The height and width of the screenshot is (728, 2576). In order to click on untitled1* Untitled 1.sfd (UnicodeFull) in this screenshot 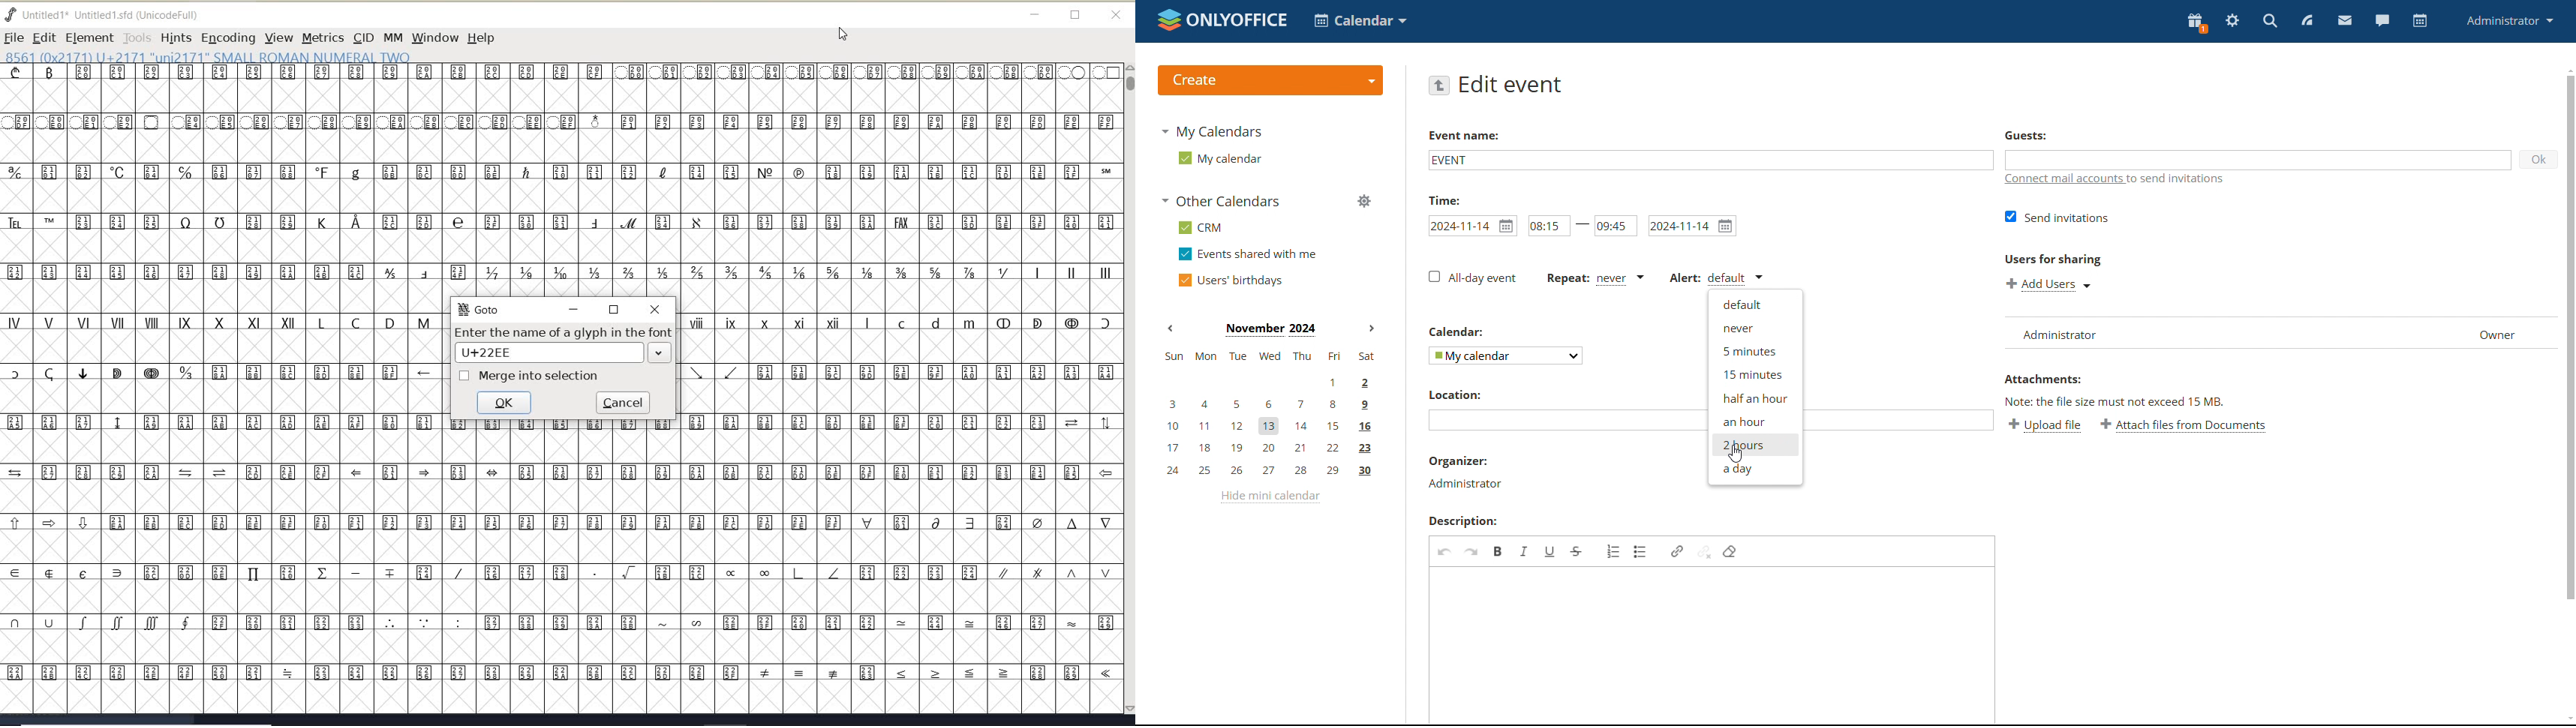, I will do `click(117, 13)`.